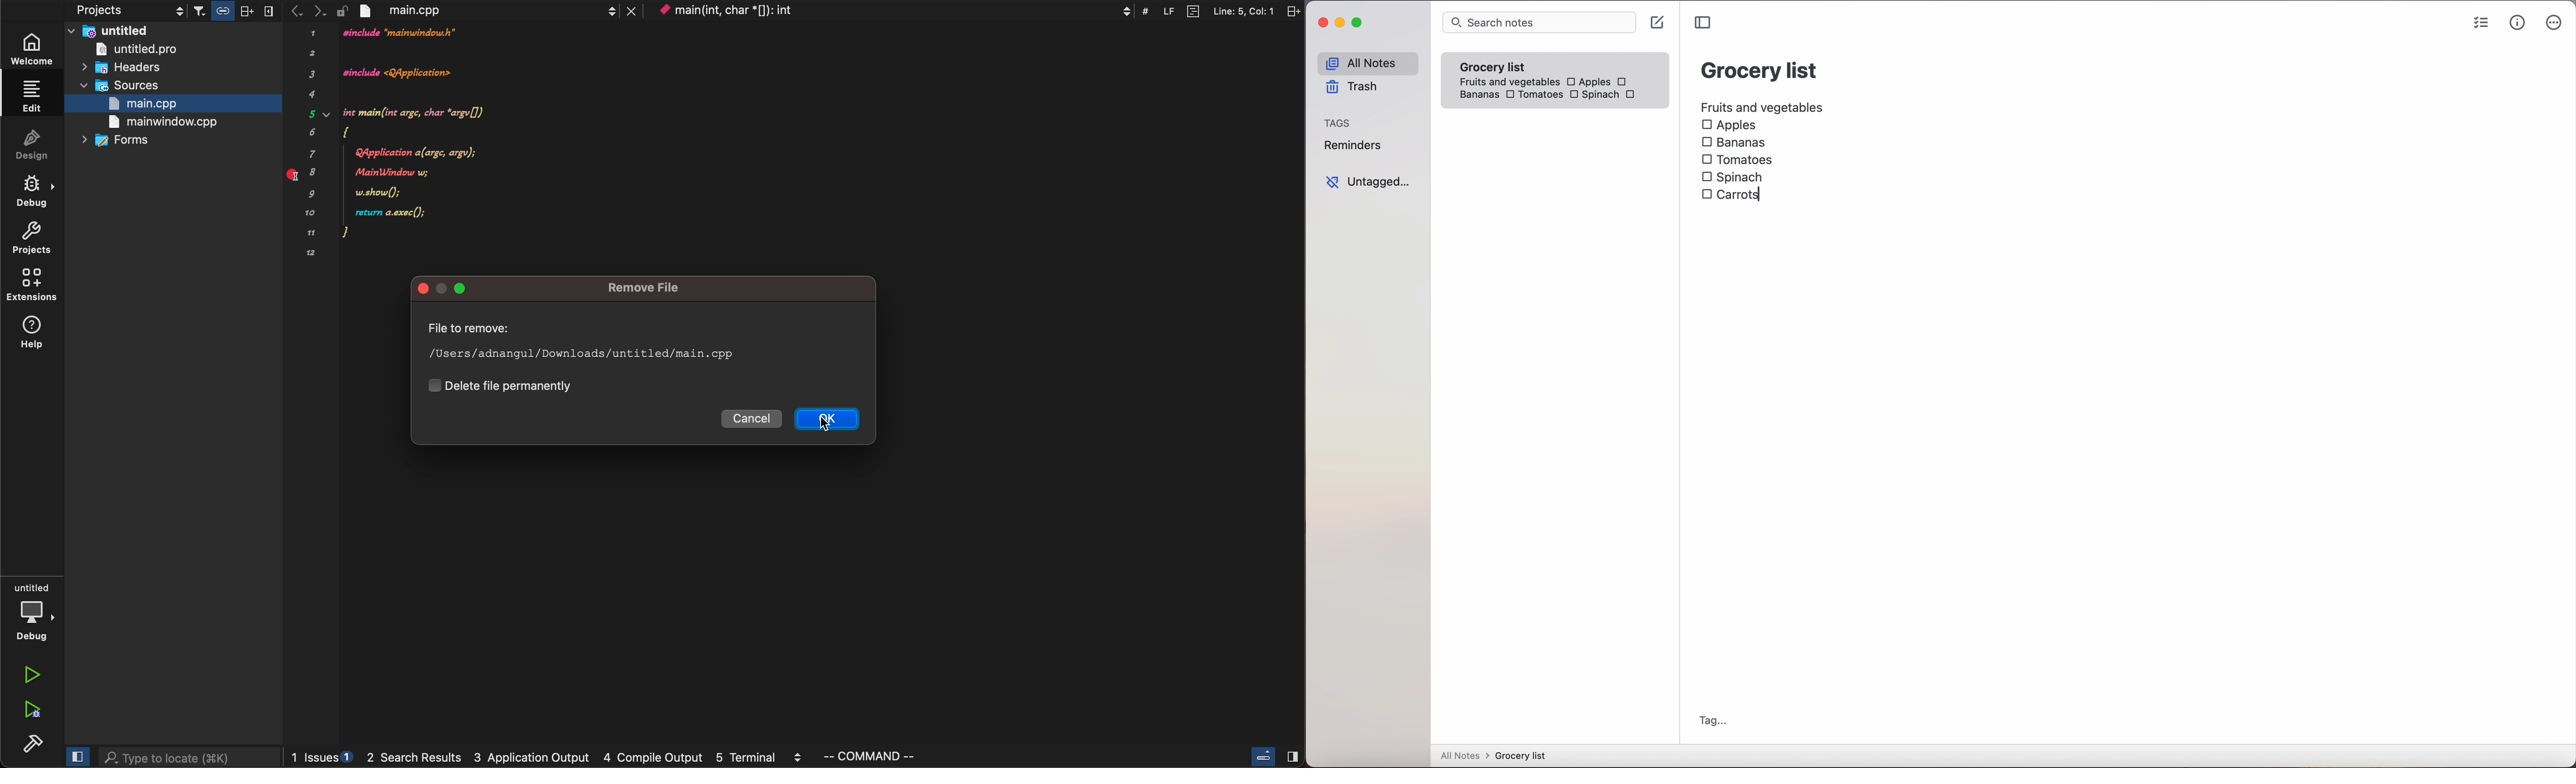 The image size is (2576, 784). I want to click on Tomatoes checkbox, so click(1533, 95).